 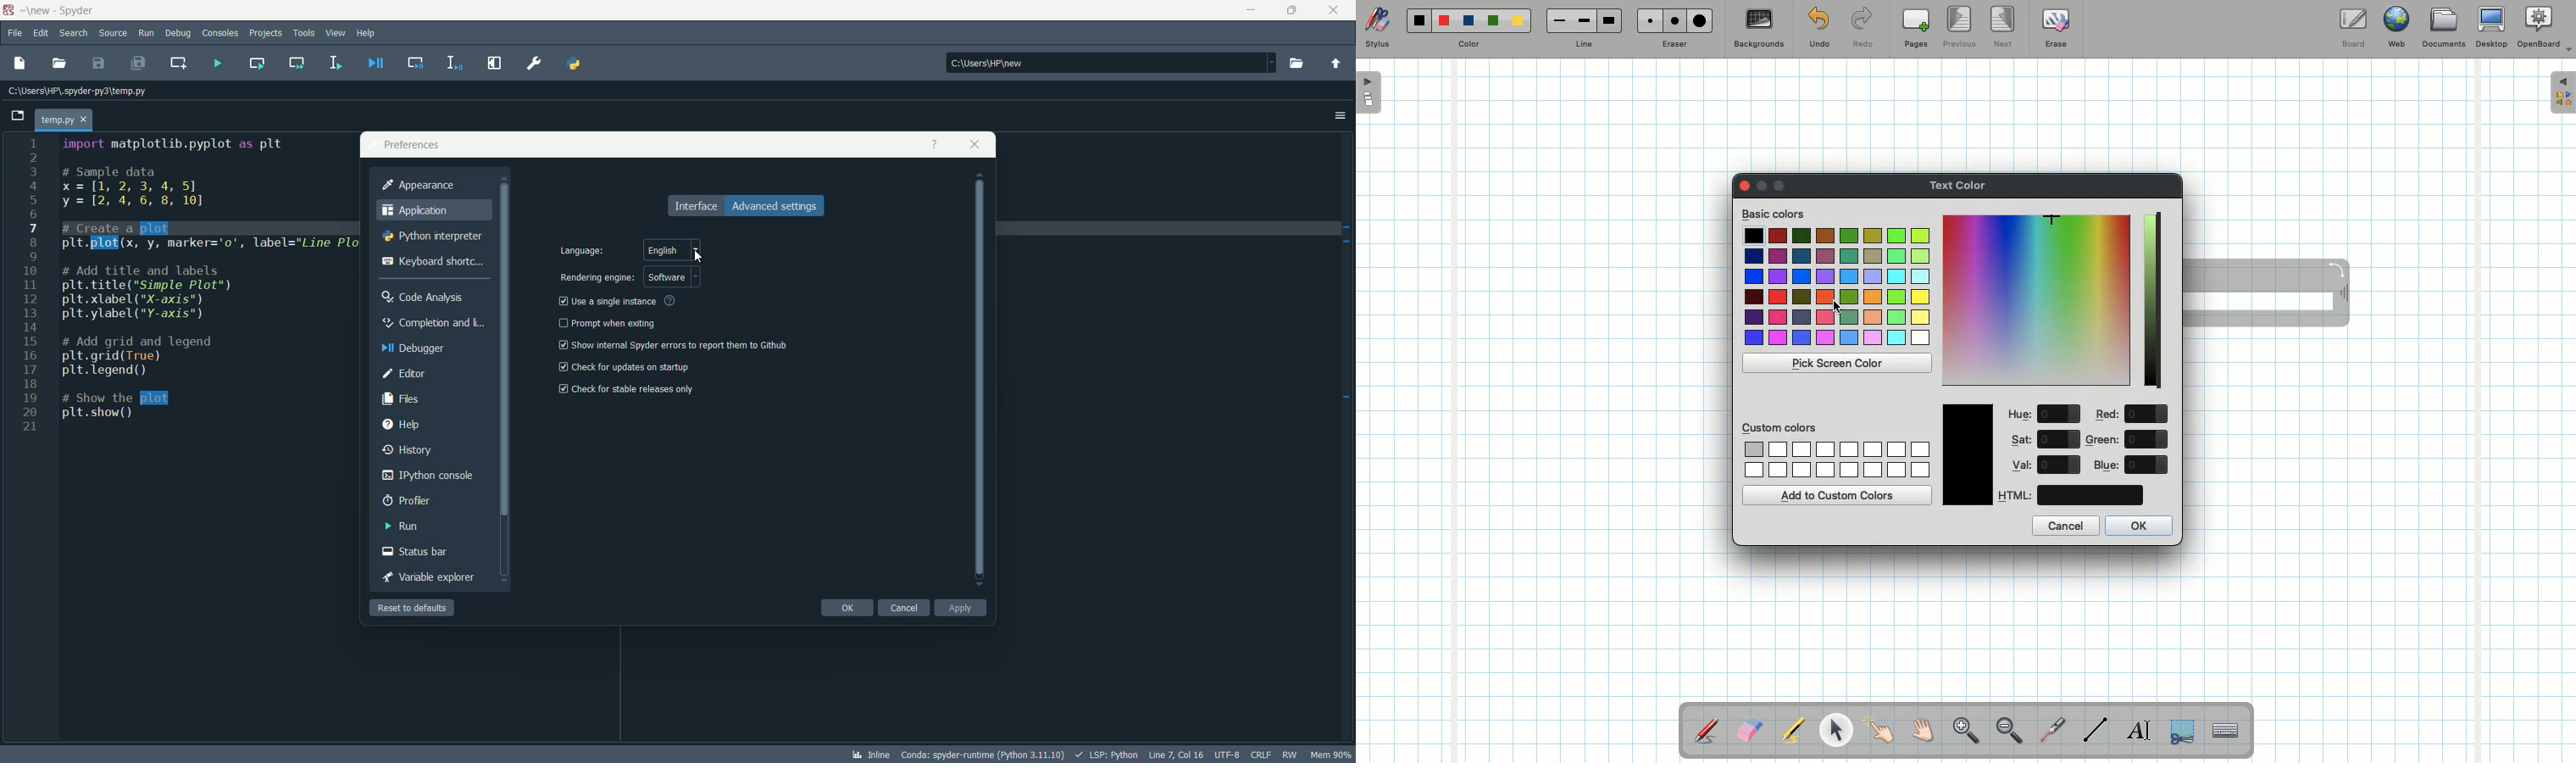 What do you see at coordinates (1924, 732) in the screenshot?
I see `Grab` at bounding box center [1924, 732].